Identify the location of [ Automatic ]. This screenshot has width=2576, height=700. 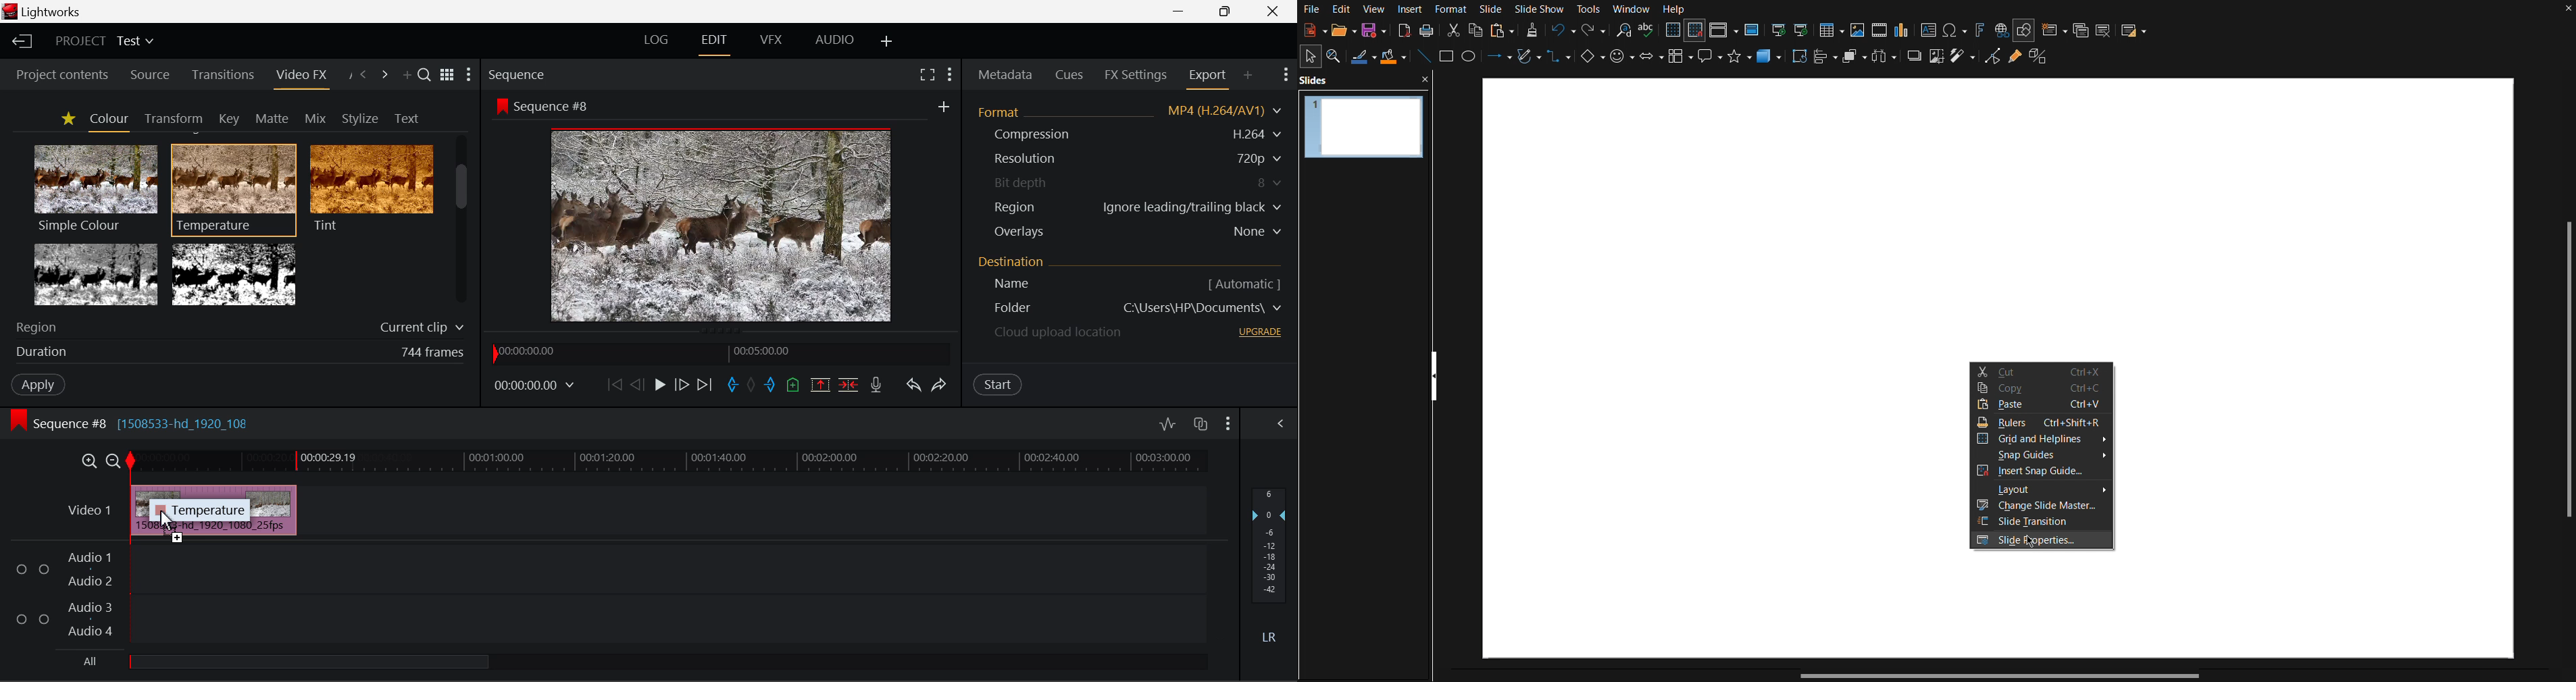
(1244, 284).